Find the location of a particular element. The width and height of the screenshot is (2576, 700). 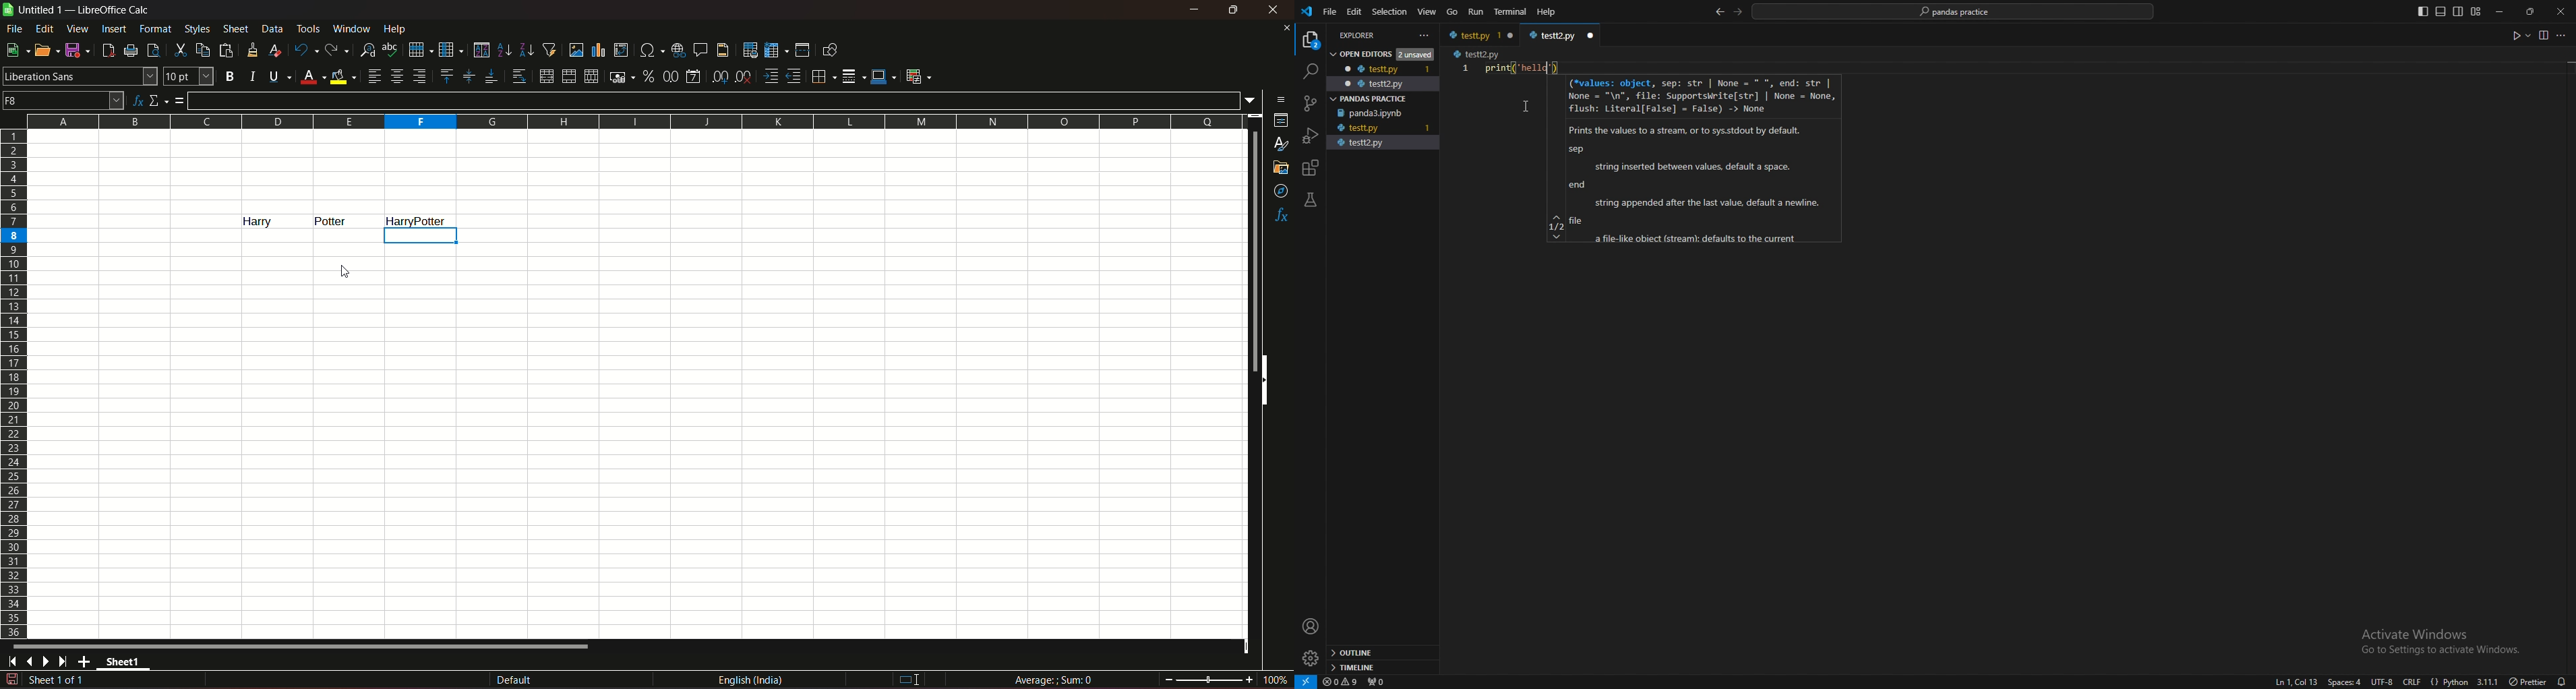

close is located at coordinates (2561, 11).